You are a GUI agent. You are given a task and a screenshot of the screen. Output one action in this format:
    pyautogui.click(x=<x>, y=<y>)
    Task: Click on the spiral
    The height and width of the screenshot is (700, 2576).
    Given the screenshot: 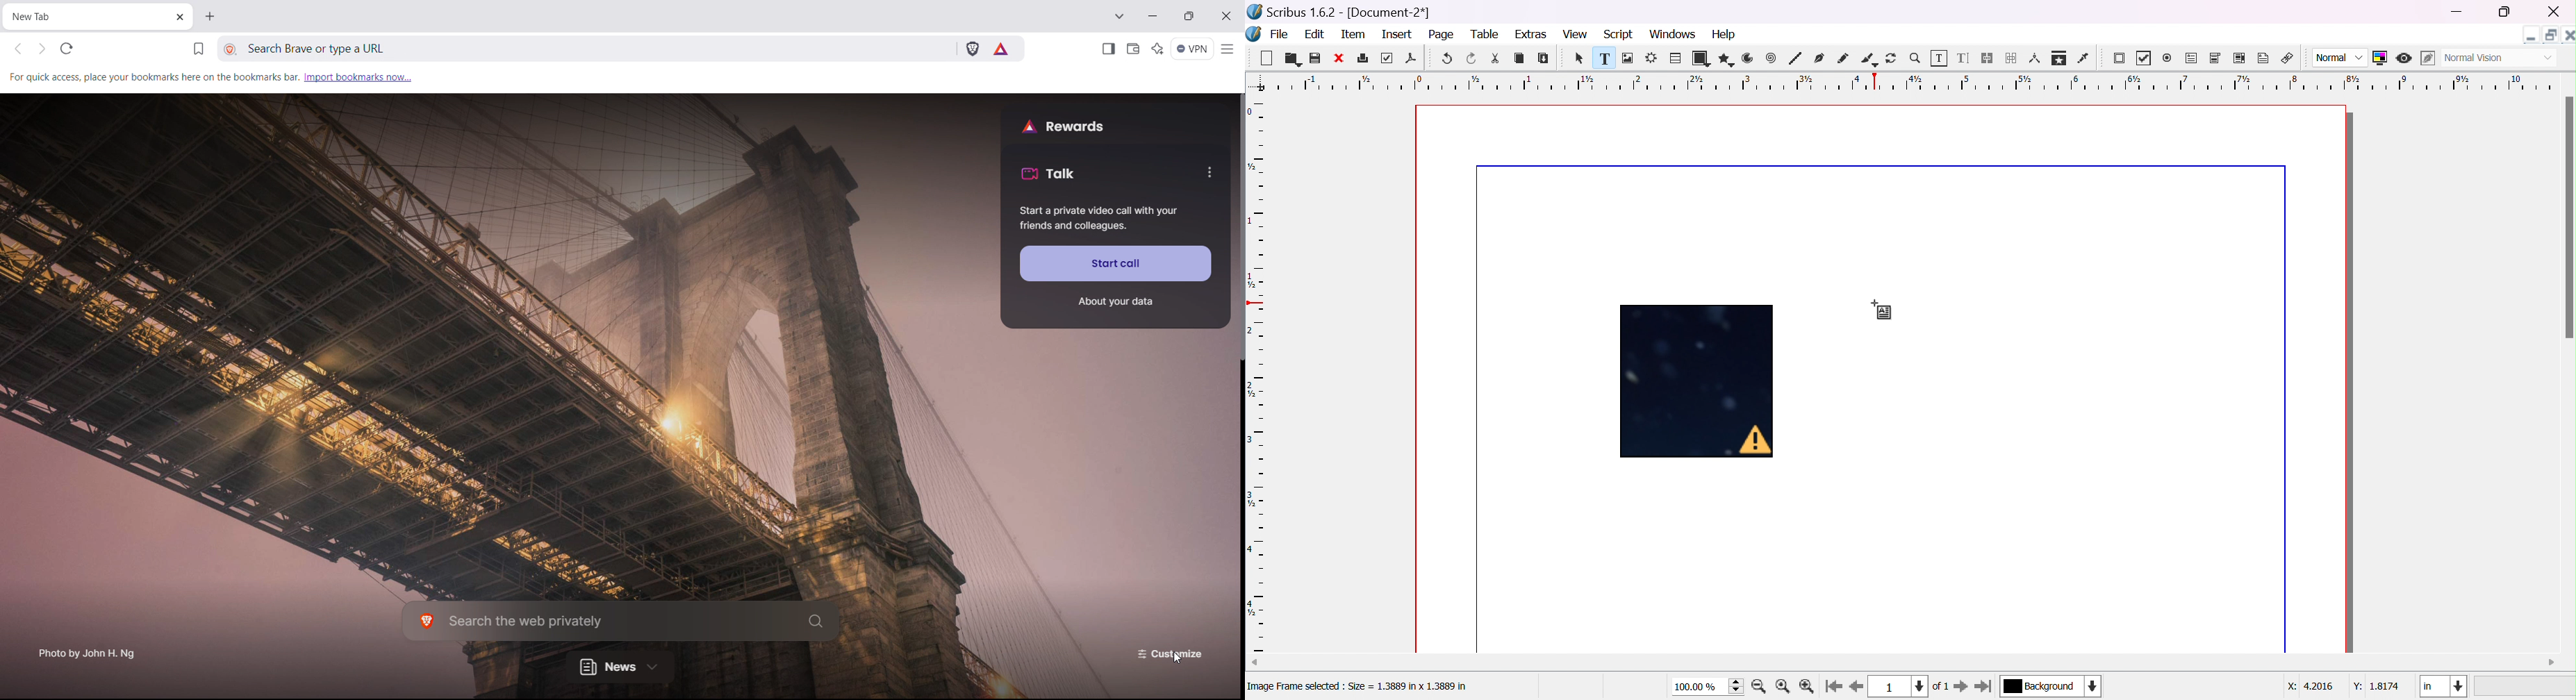 What is the action you would take?
    pyautogui.click(x=1771, y=57)
    